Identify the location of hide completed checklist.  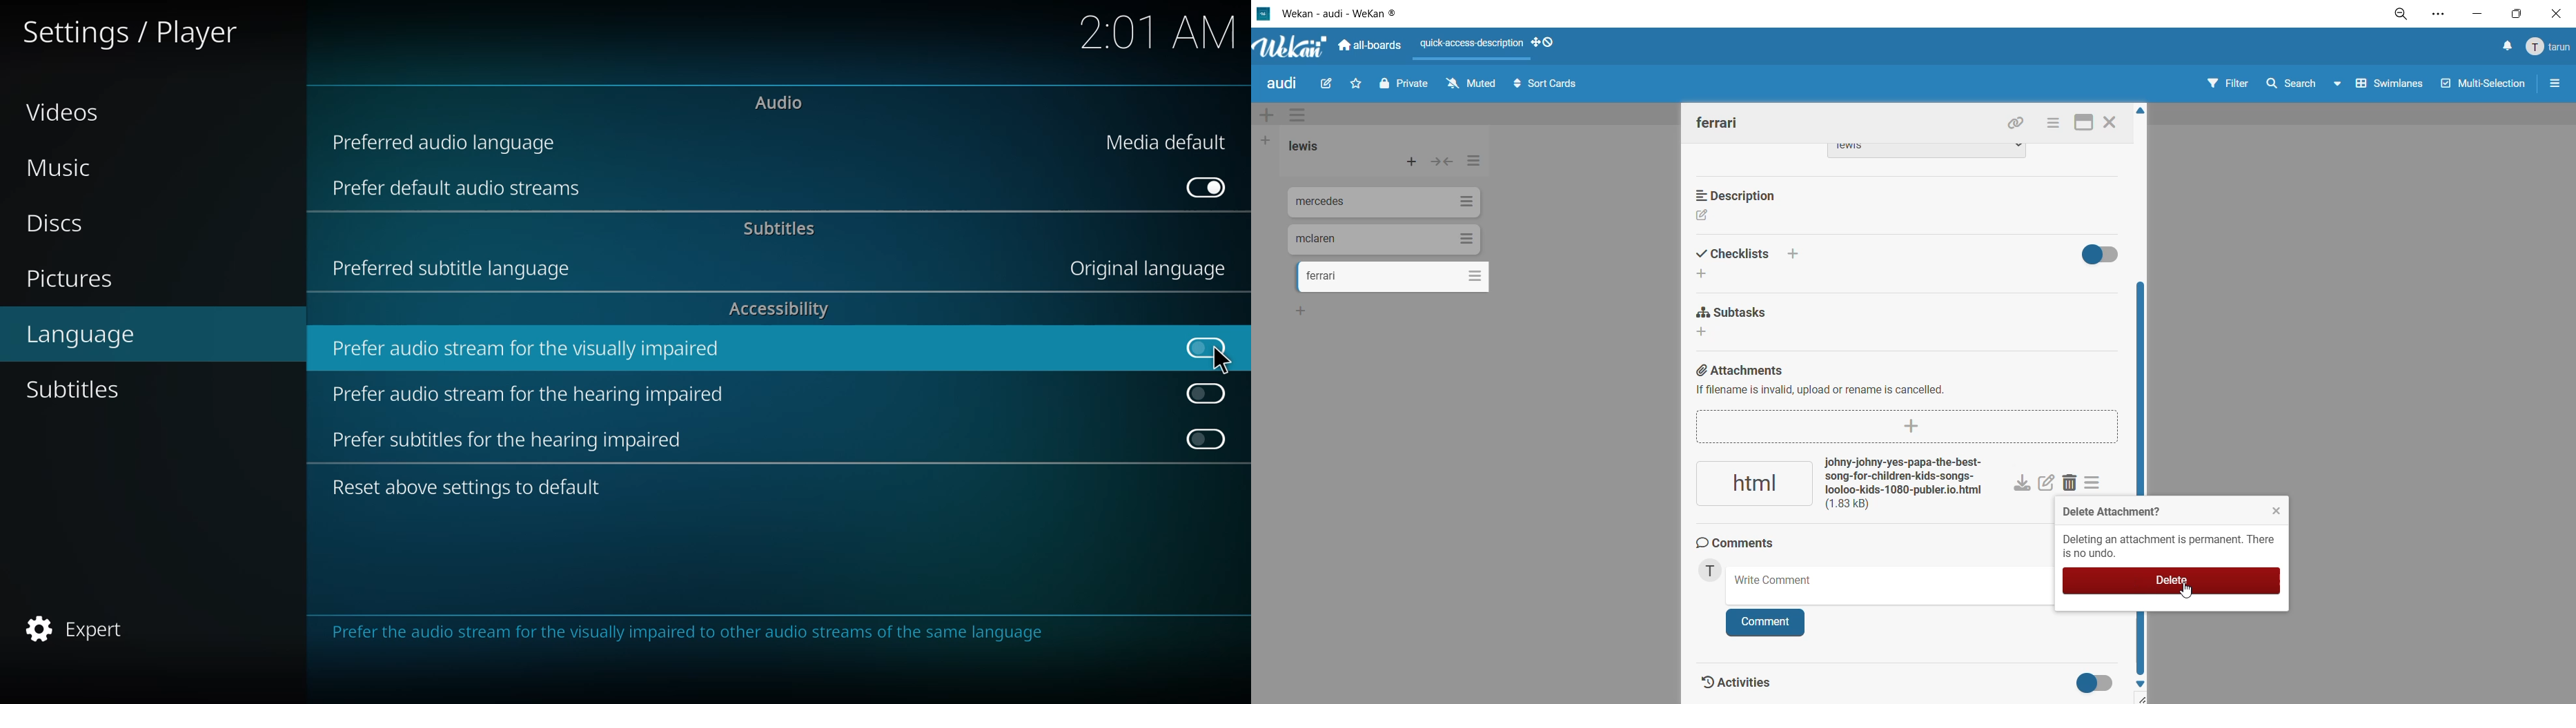
(2106, 255).